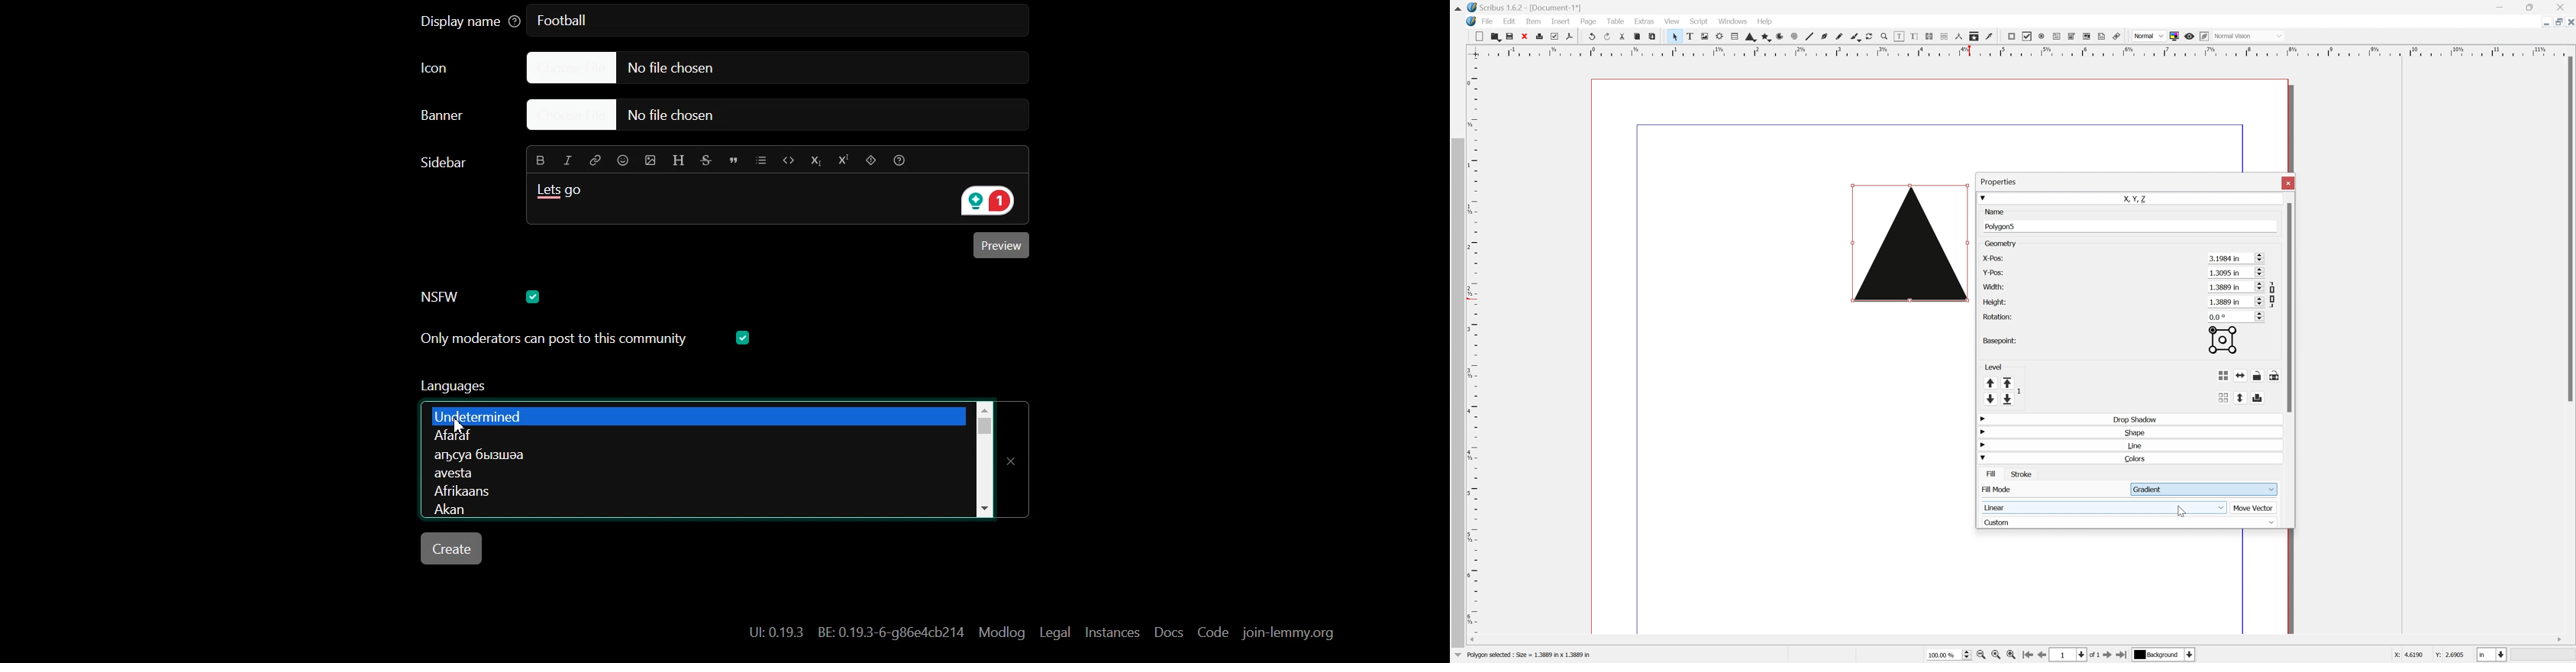  Describe the element at coordinates (2102, 36) in the screenshot. I see `Text annotation` at that location.